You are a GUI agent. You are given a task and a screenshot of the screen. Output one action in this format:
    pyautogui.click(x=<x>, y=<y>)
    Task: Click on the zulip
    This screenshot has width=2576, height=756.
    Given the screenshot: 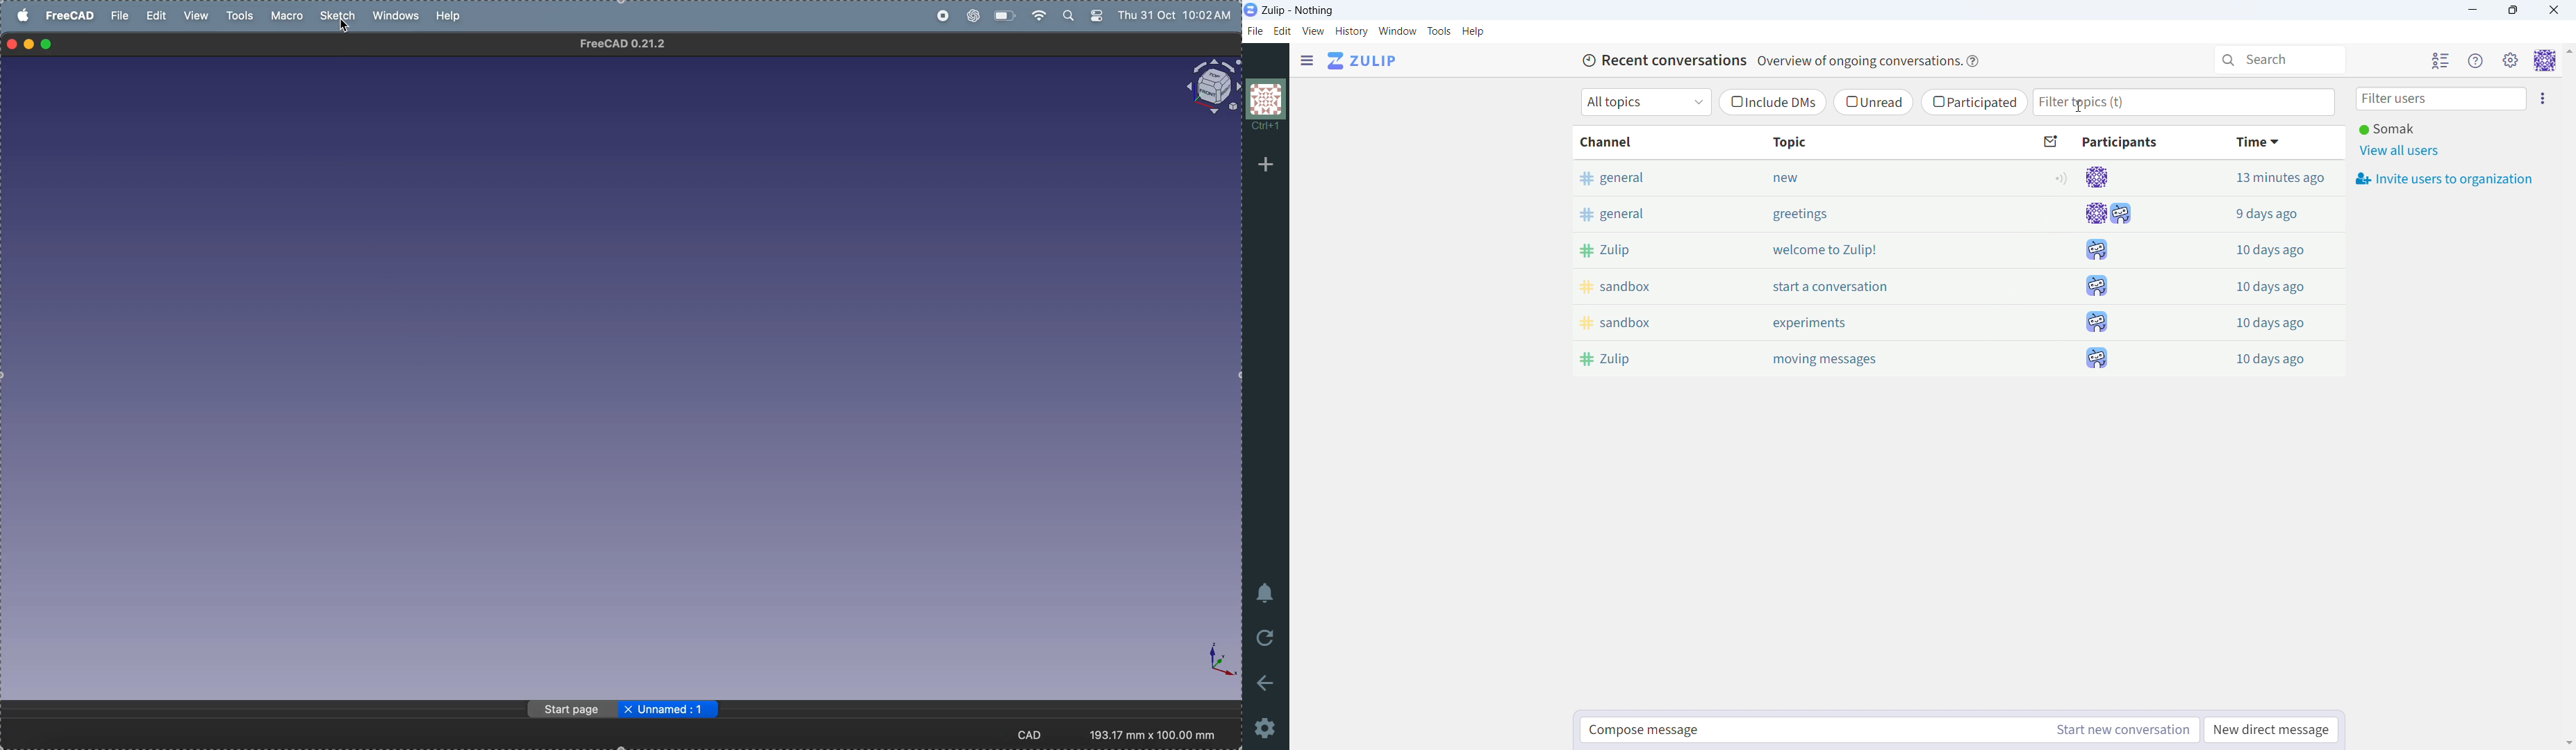 What is the action you would take?
    pyautogui.click(x=1644, y=249)
    